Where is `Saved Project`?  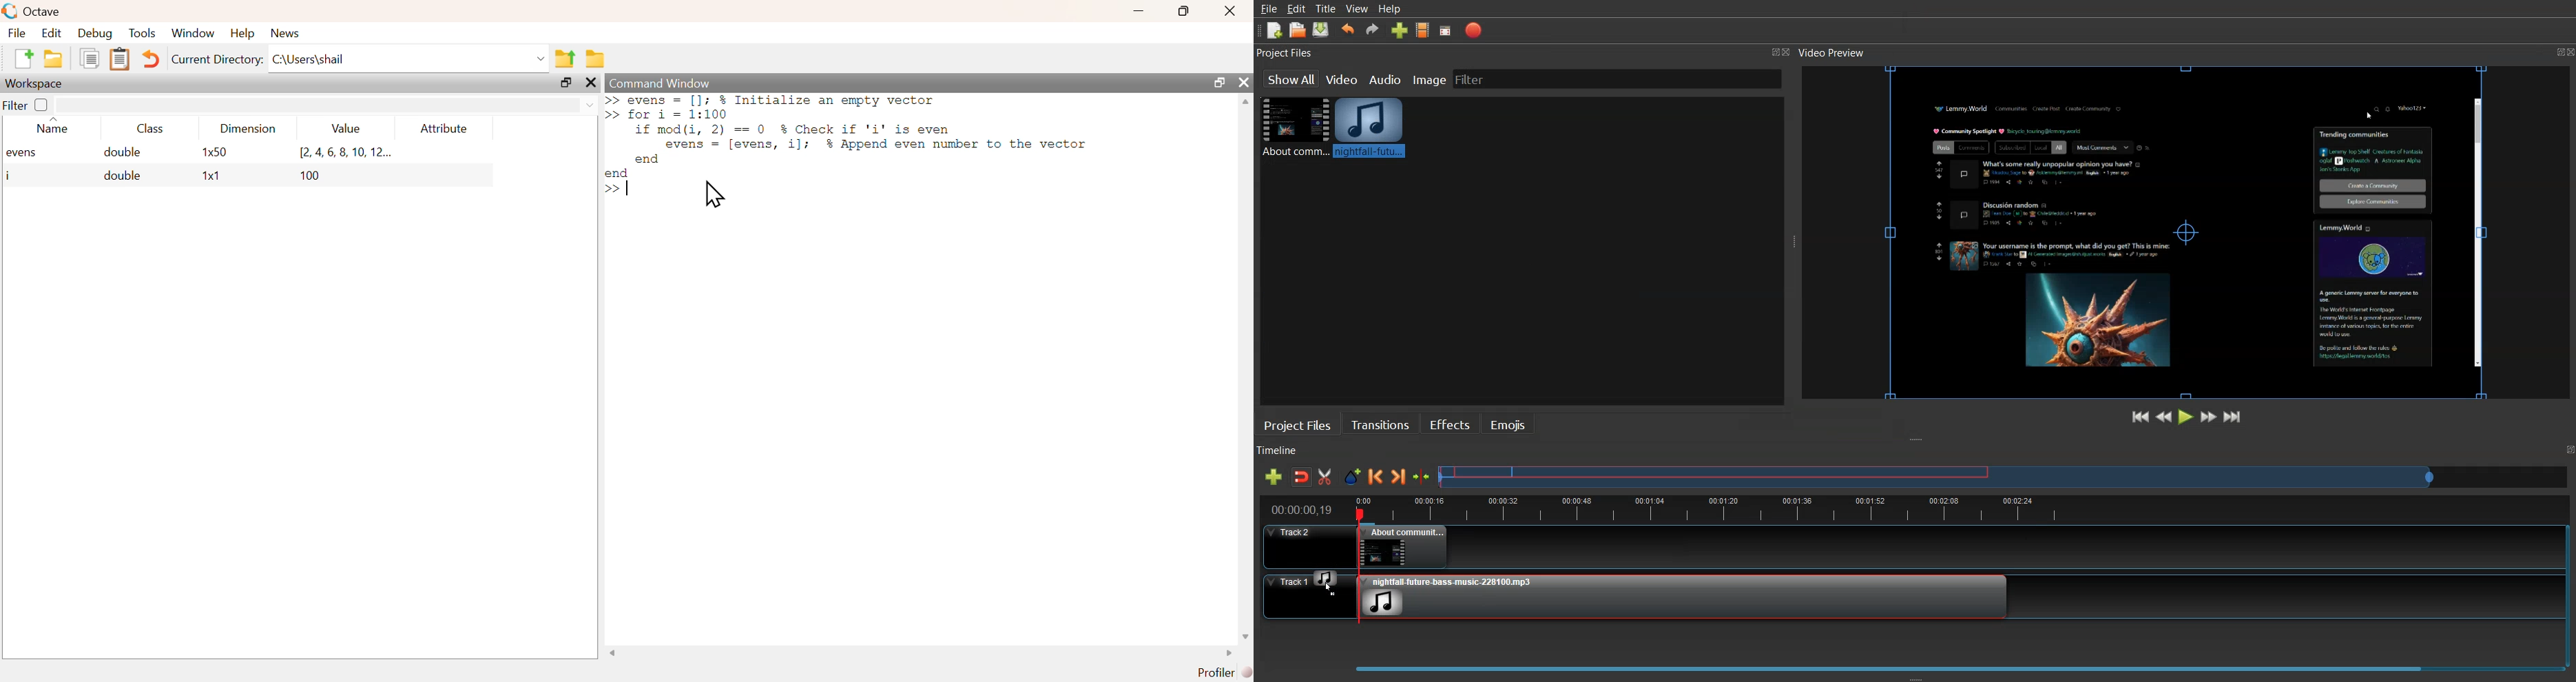 Saved Project is located at coordinates (1321, 30).